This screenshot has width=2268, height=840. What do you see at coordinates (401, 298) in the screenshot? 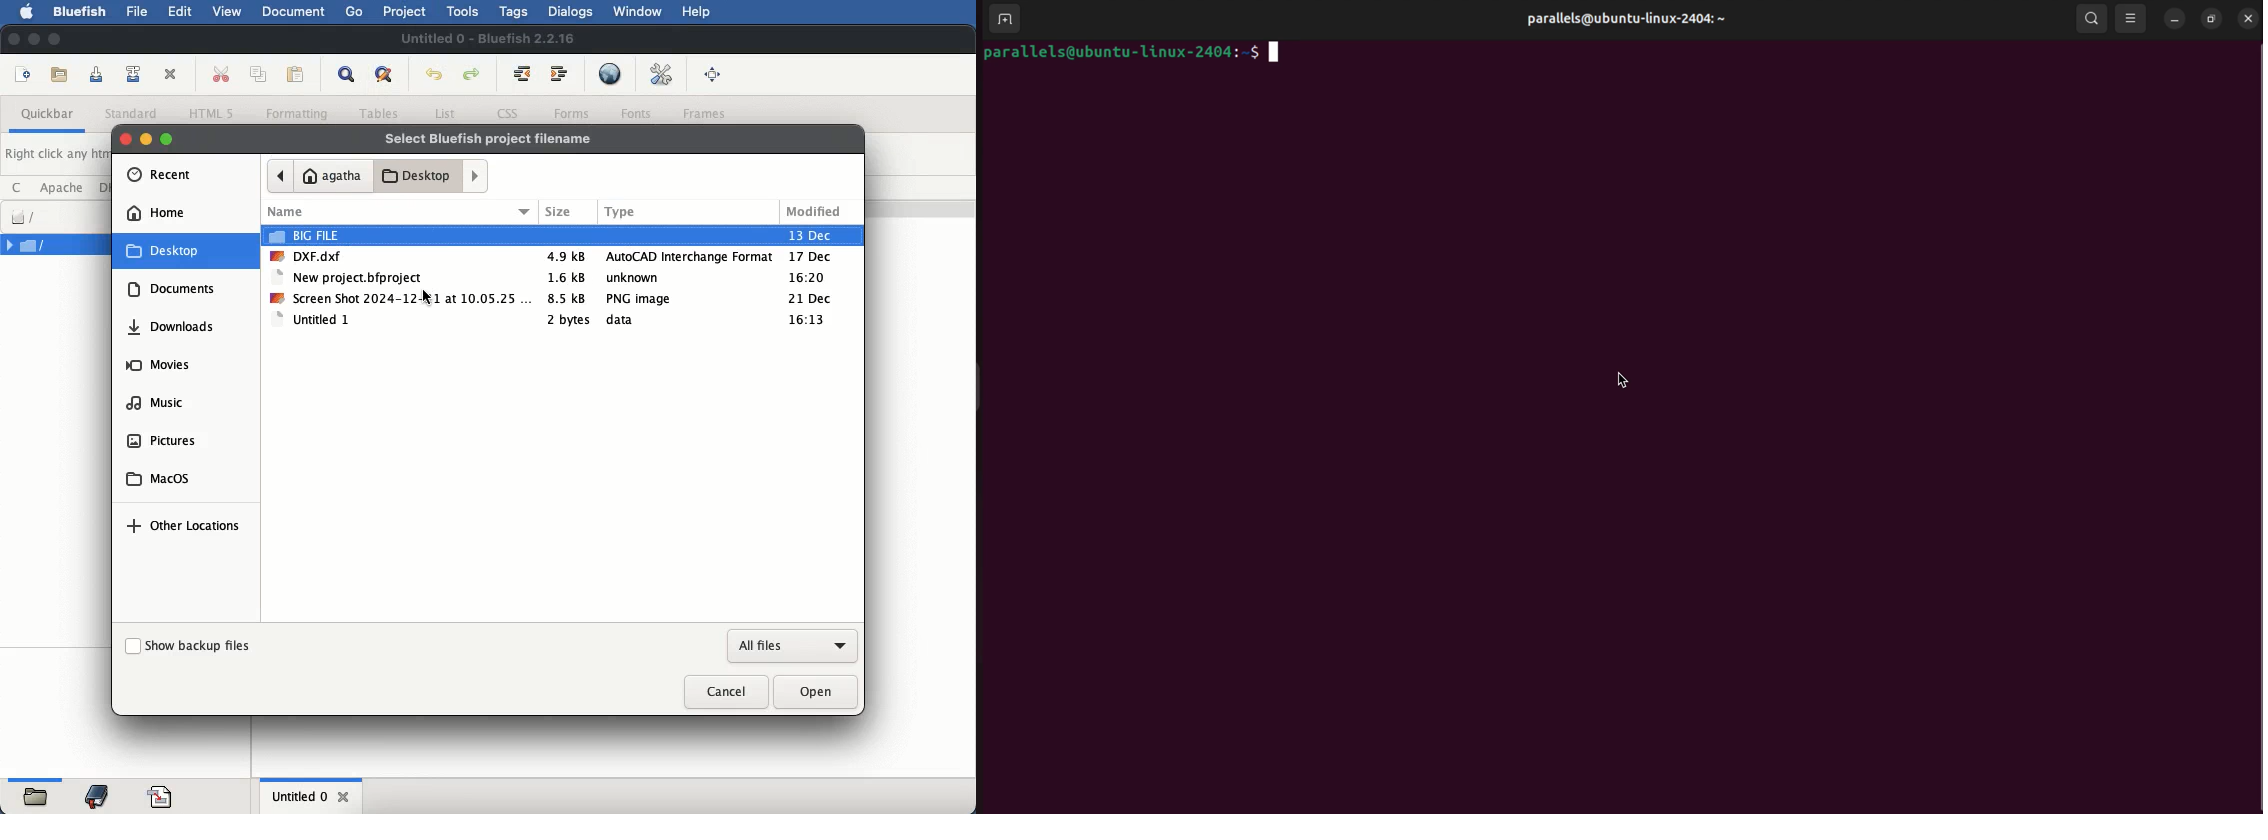
I see `screenshot` at bounding box center [401, 298].